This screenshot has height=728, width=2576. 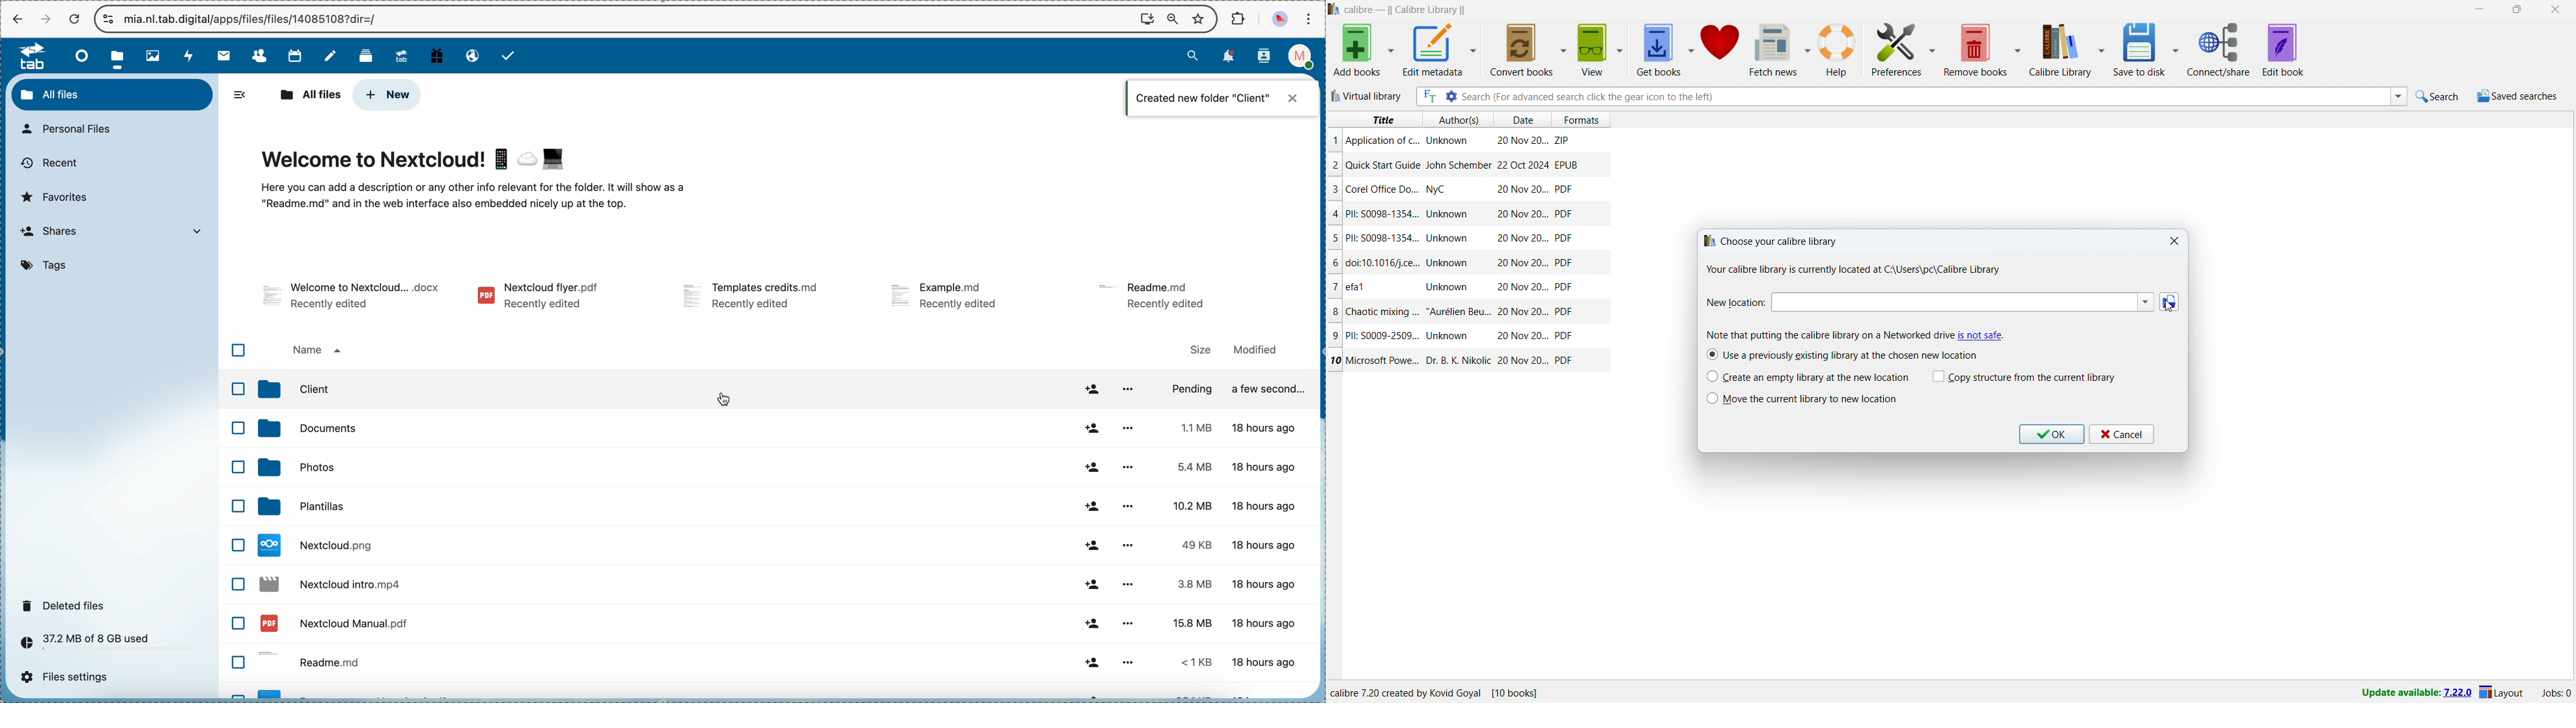 What do you see at coordinates (1193, 55) in the screenshot?
I see `search` at bounding box center [1193, 55].